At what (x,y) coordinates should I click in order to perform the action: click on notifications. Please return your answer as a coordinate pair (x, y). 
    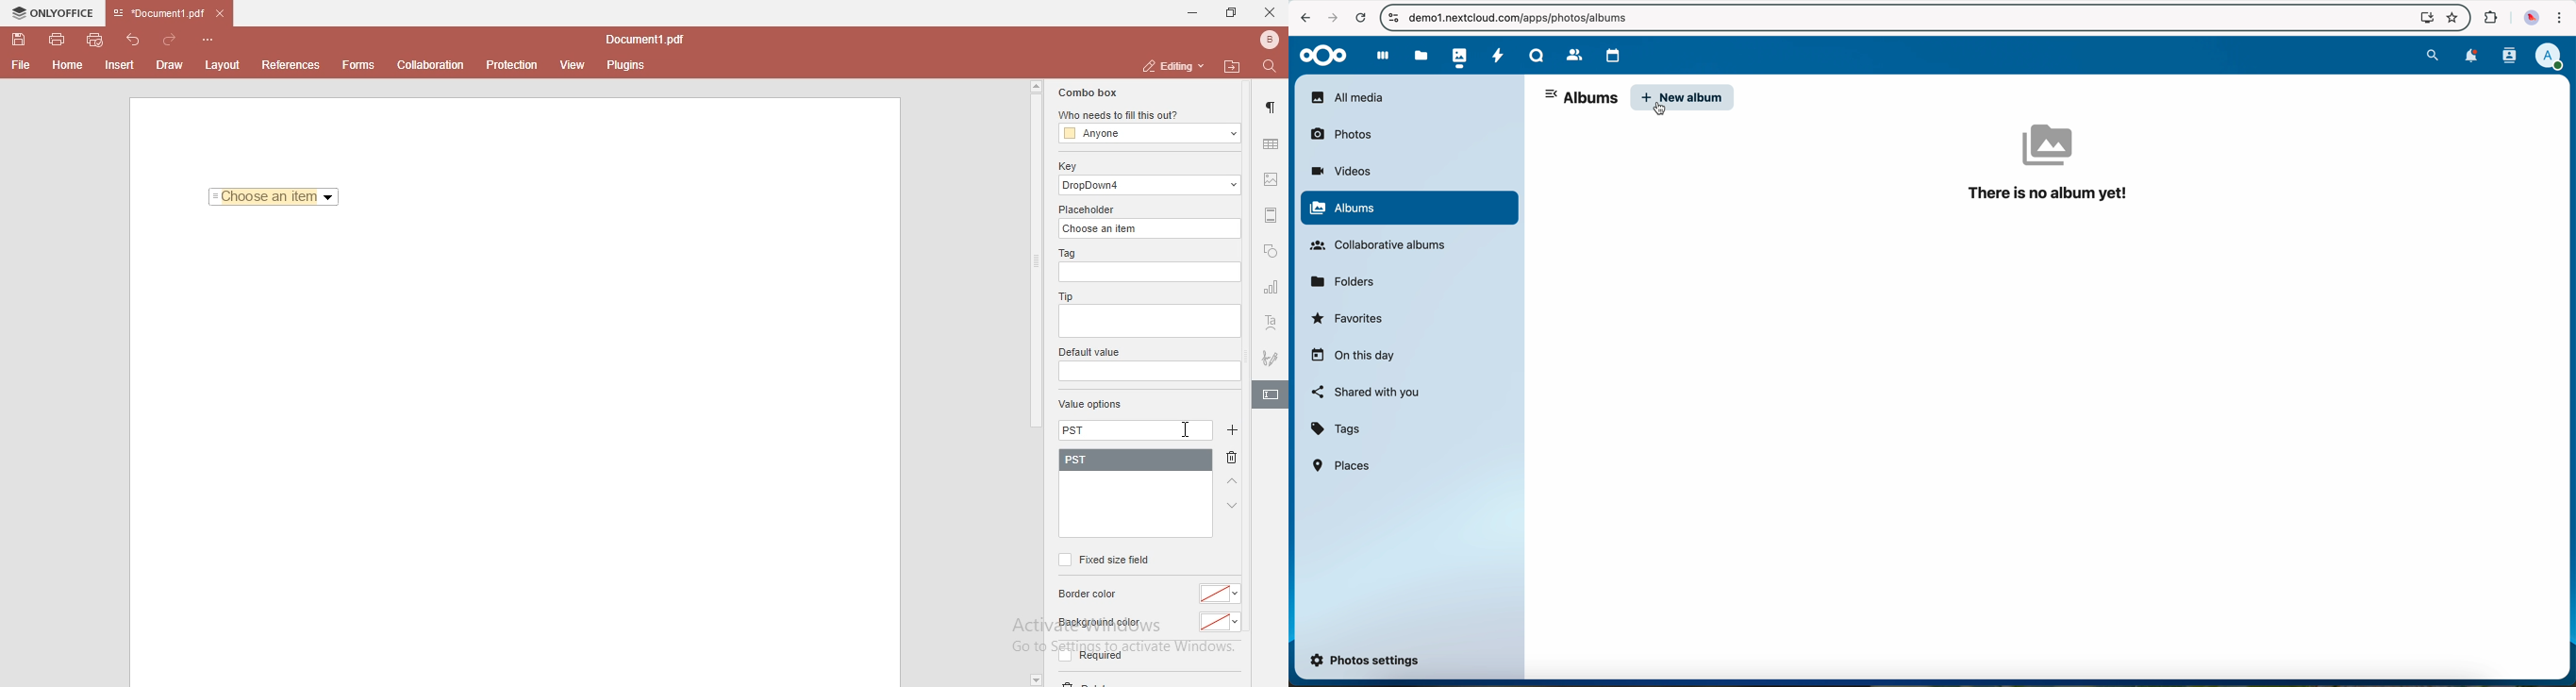
    Looking at the image, I should click on (2468, 56).